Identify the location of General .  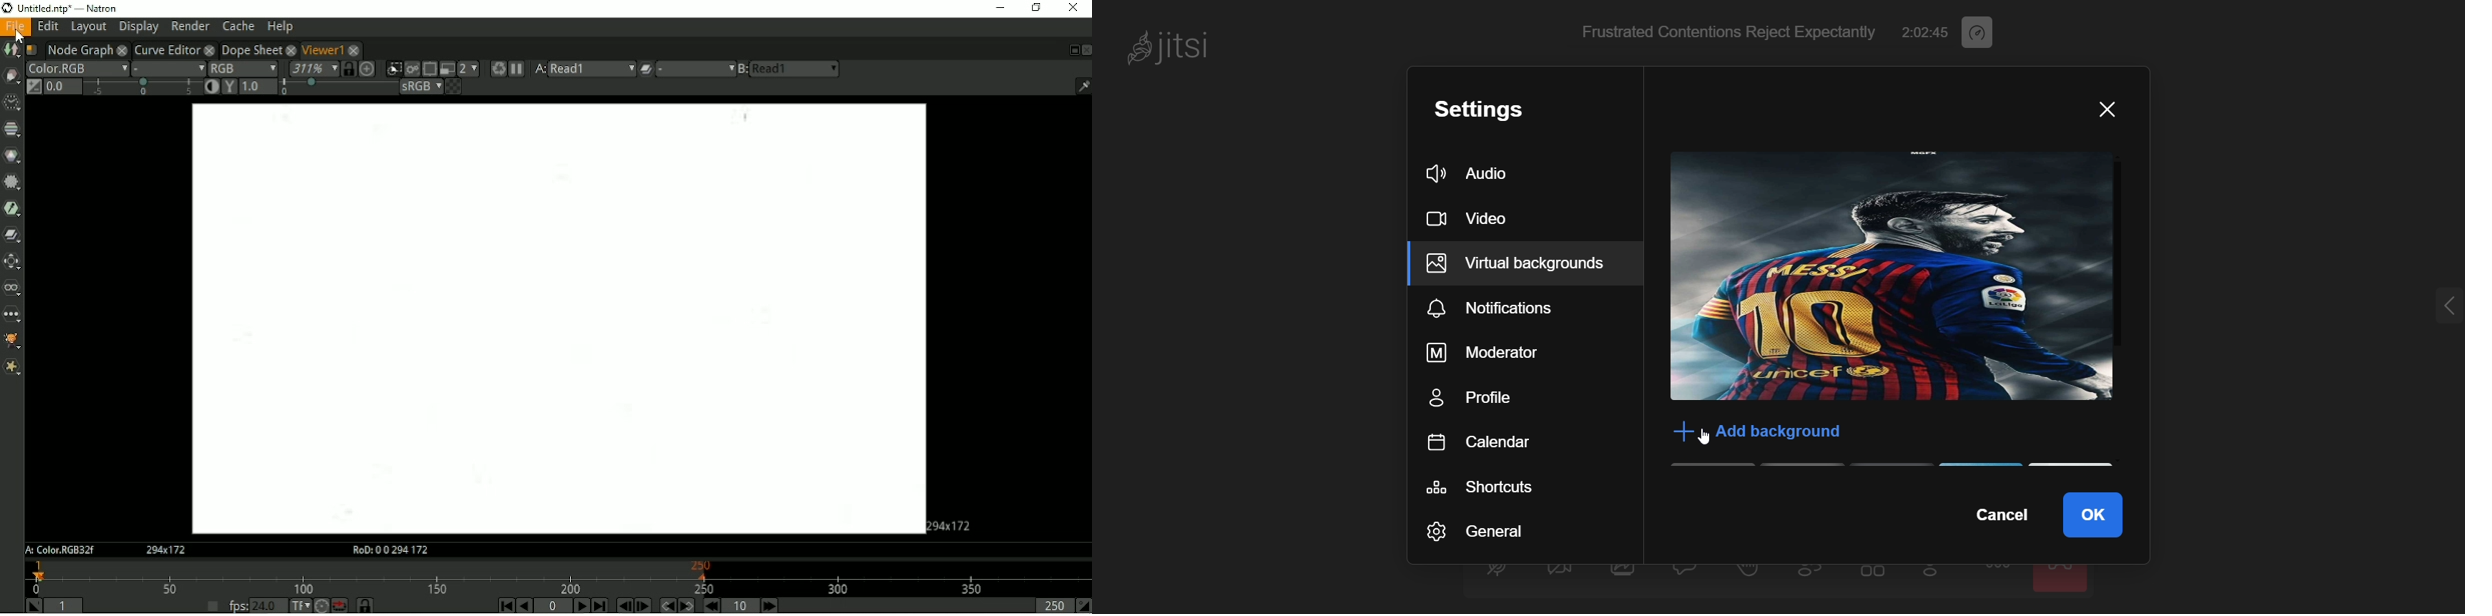
(1483, 531).